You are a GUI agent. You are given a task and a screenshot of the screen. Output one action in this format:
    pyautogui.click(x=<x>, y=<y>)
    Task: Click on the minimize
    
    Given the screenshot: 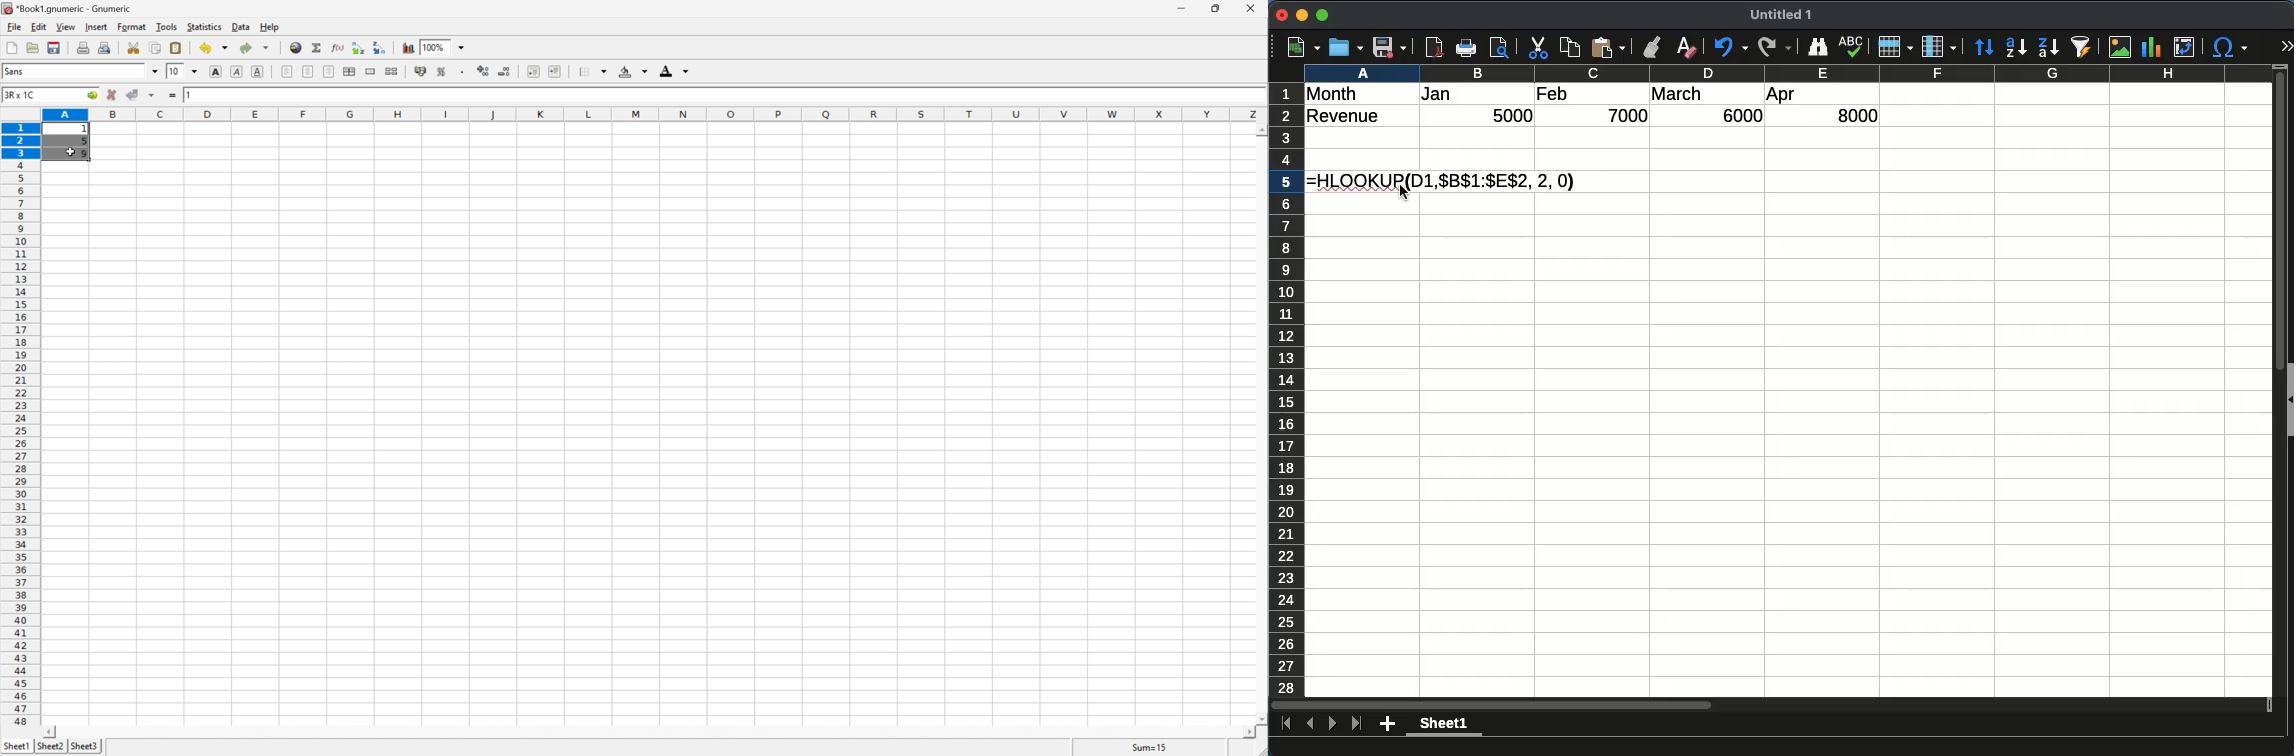 What is the action you would take?
    pyautogui.click(x=1302, y=15)
    